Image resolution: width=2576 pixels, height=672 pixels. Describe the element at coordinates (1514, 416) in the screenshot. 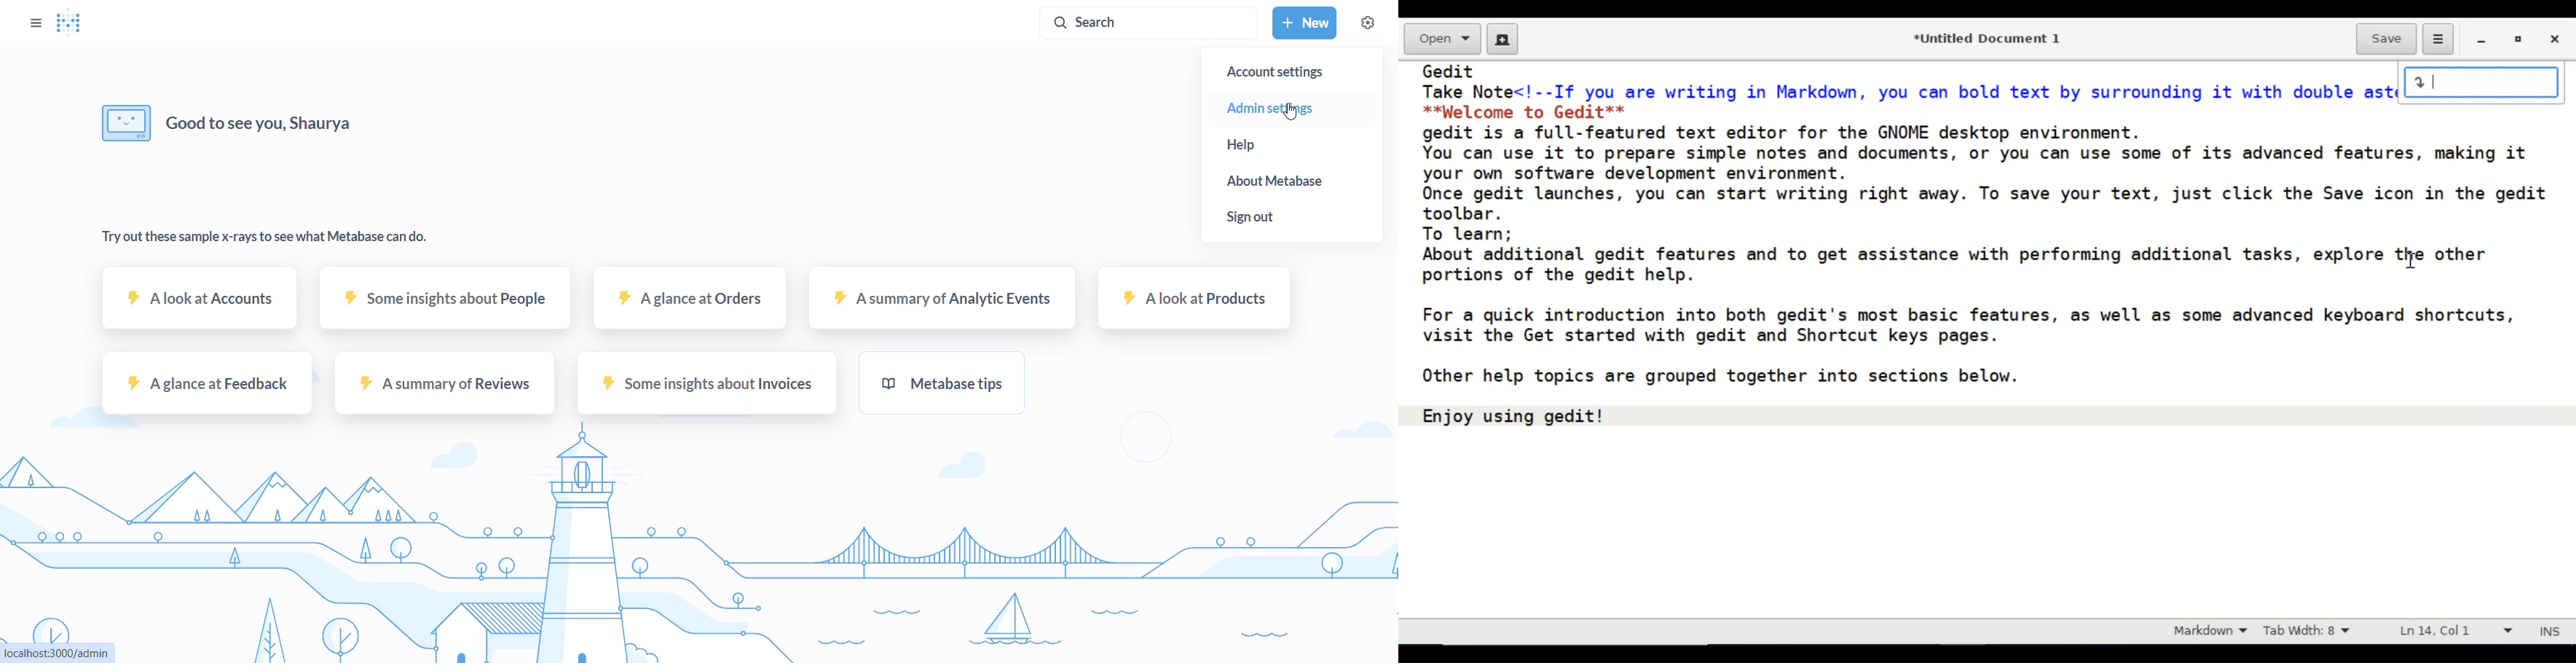

I see `Enjoy using gedit!` at that location.